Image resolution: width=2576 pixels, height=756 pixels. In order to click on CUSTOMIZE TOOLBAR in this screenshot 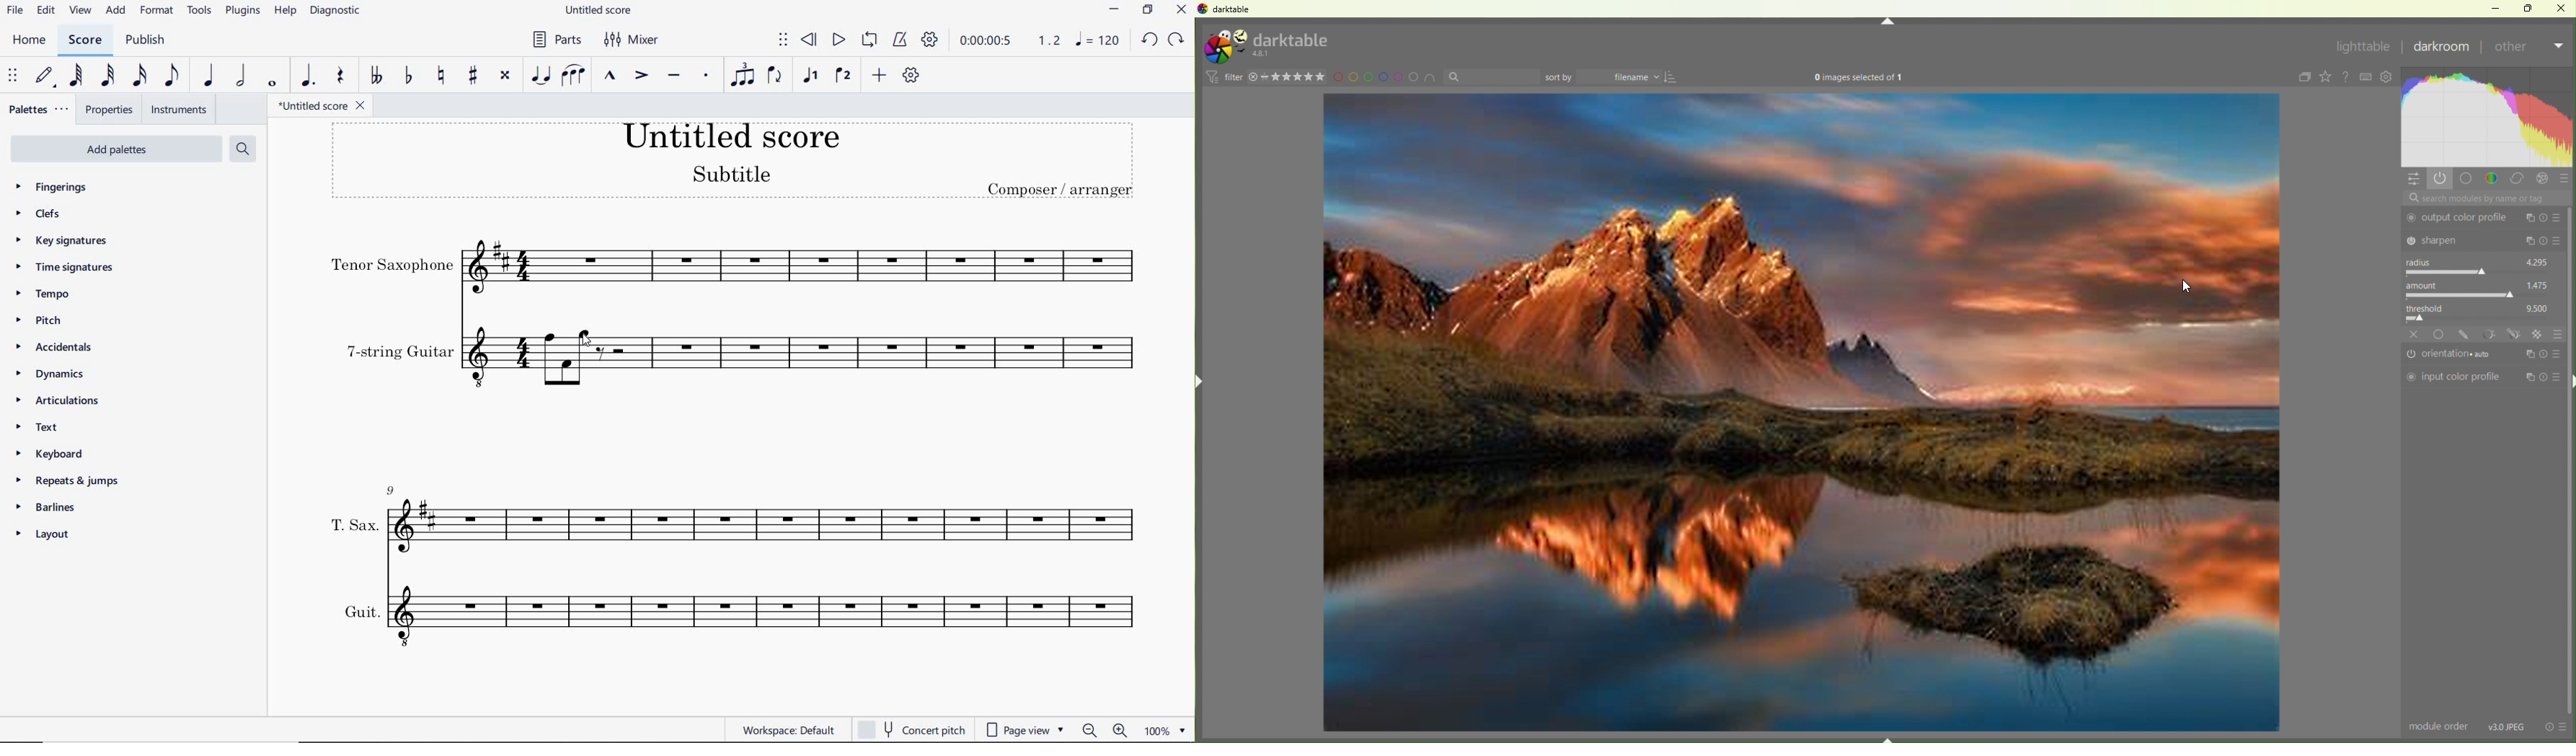, I will do `click(910, 75)`.